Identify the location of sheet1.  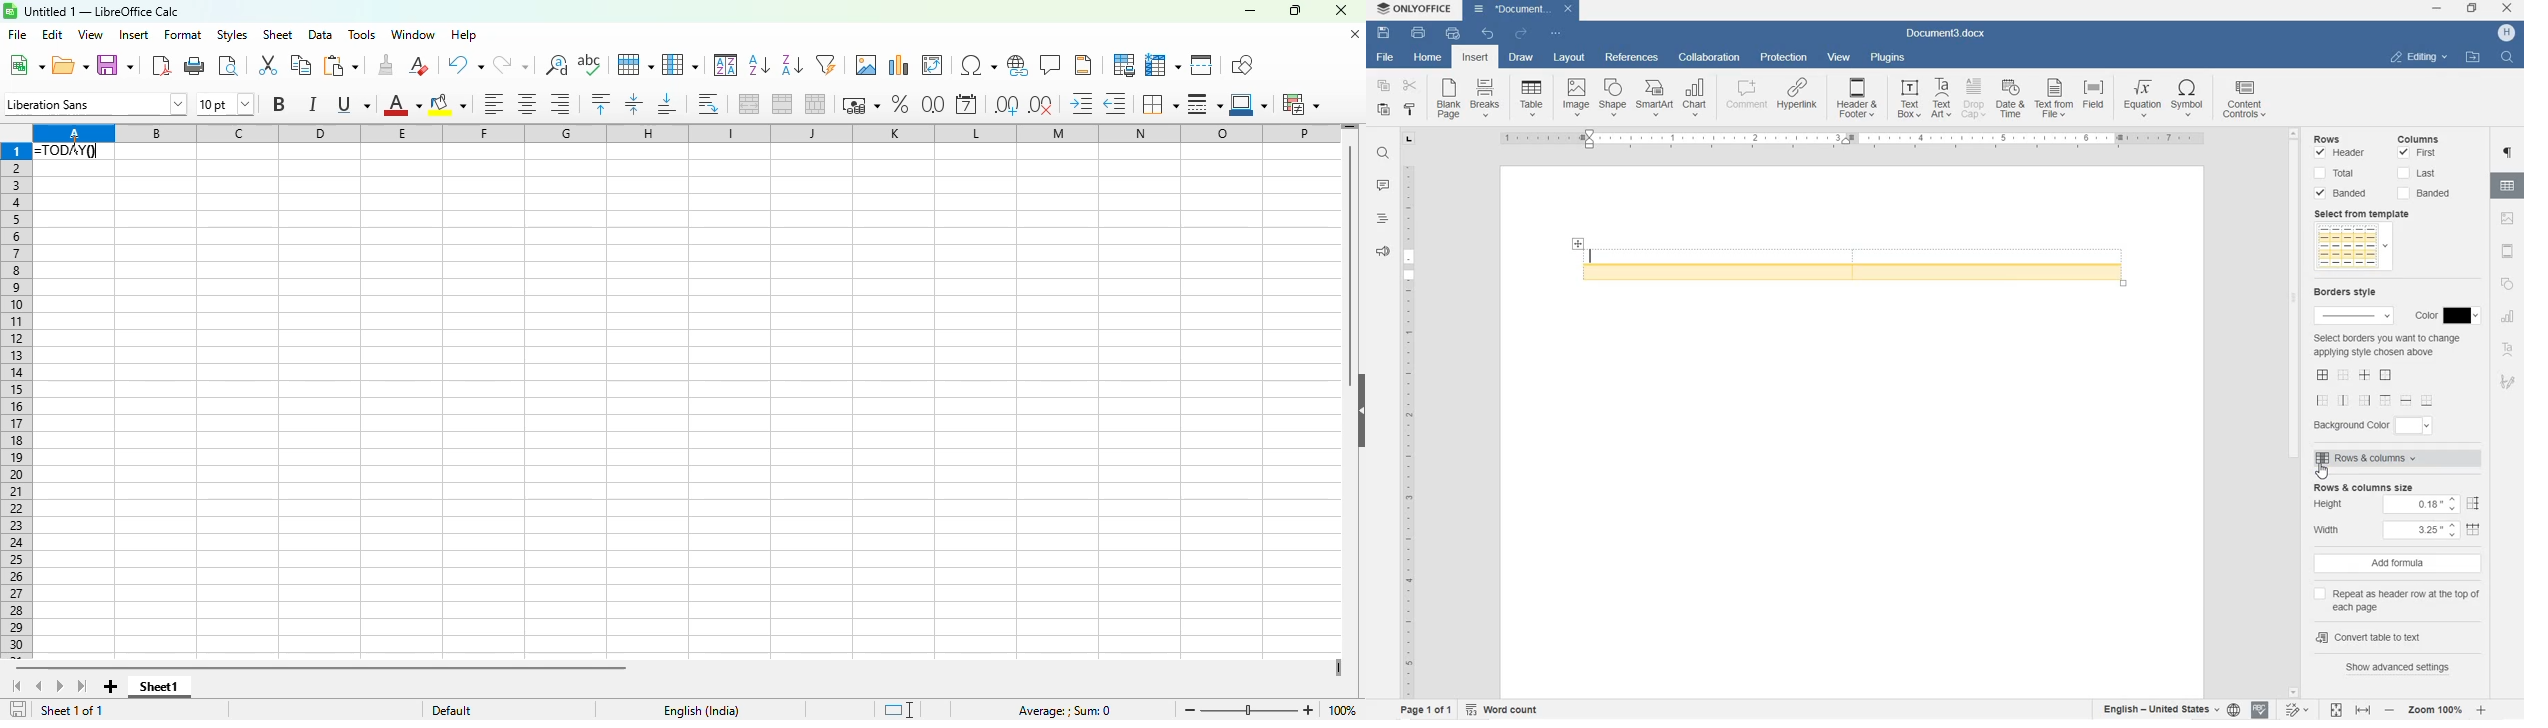
(160, 687).